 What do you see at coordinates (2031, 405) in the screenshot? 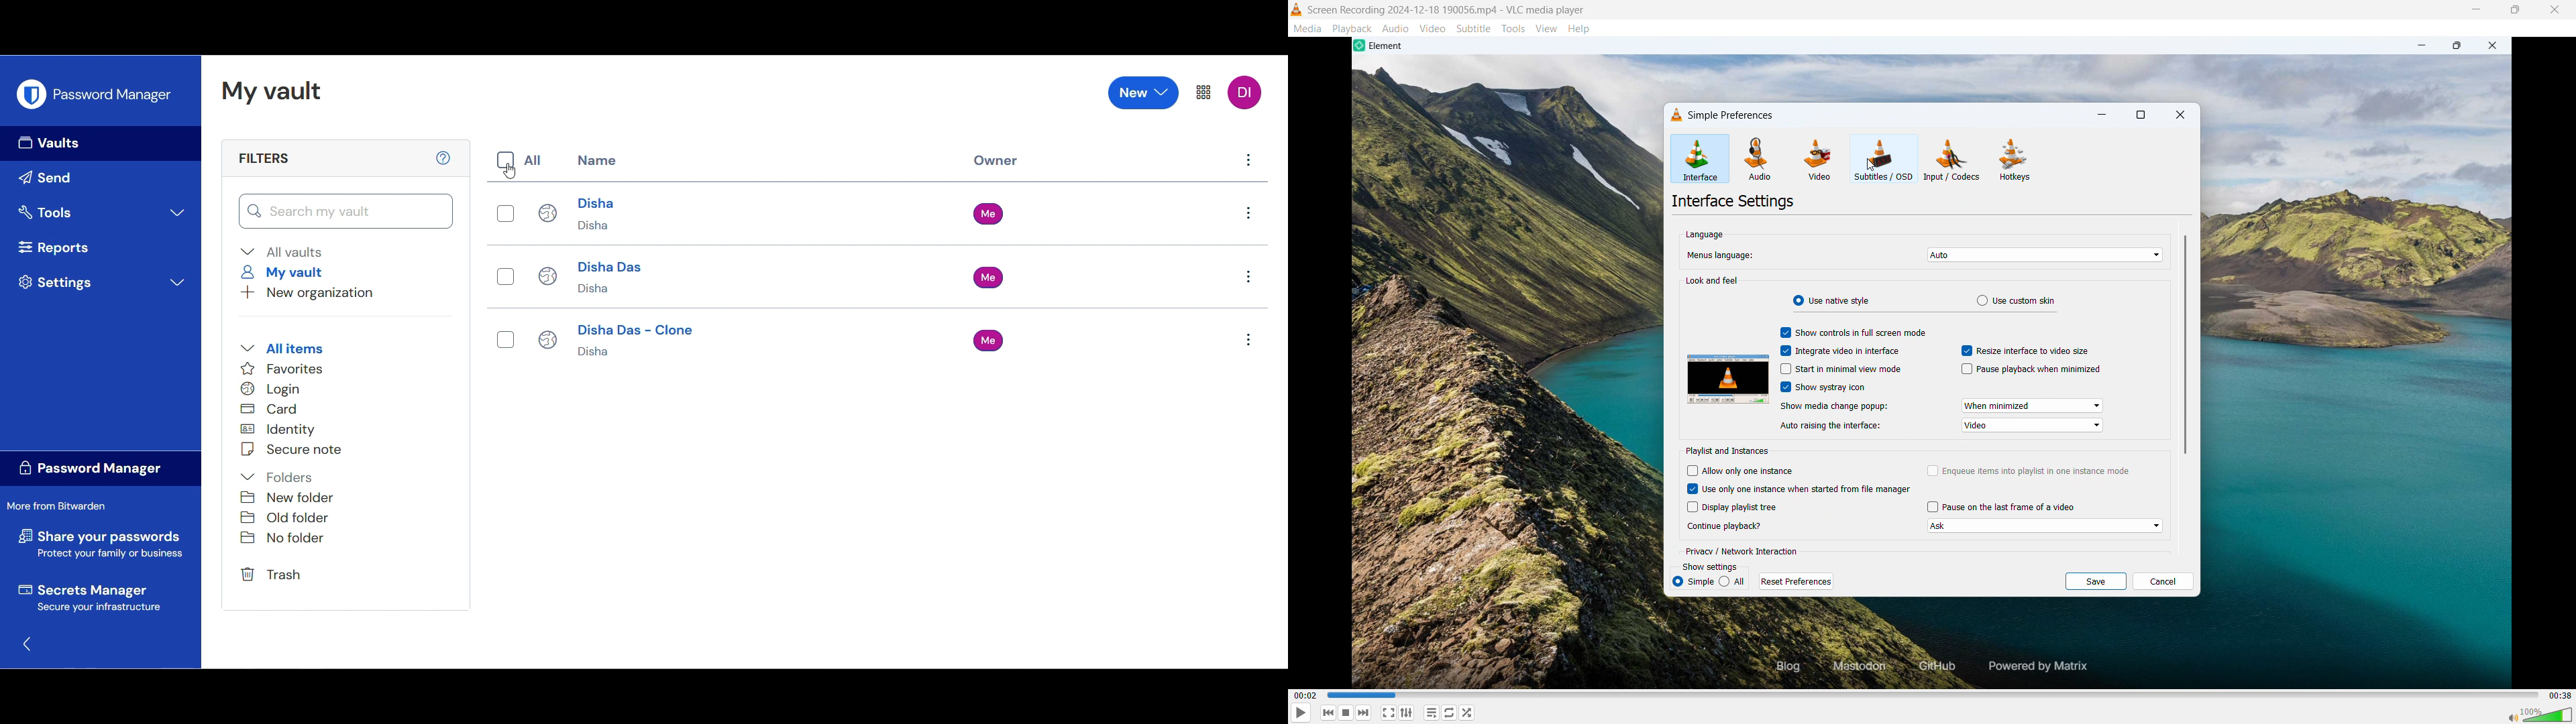
I see `Show media change pop up ` at bounding box center [2031, 405].